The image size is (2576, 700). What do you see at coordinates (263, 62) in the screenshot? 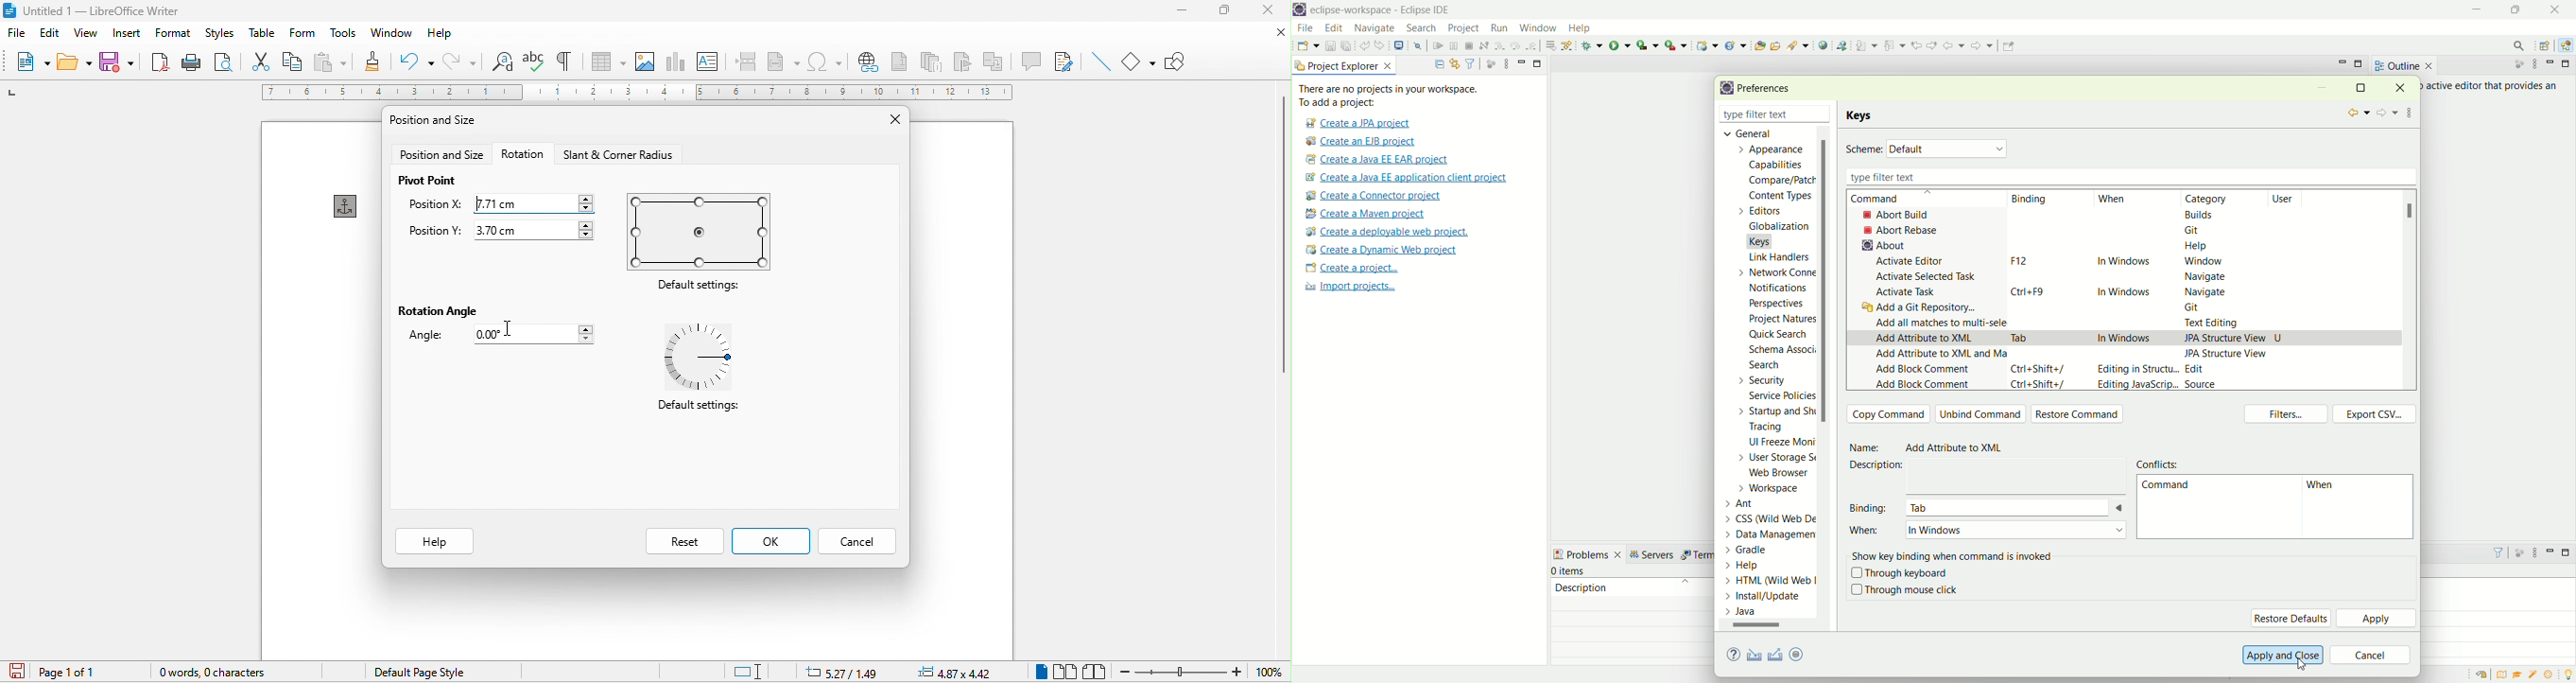
I see `cut` at bounding box center [263, 62].